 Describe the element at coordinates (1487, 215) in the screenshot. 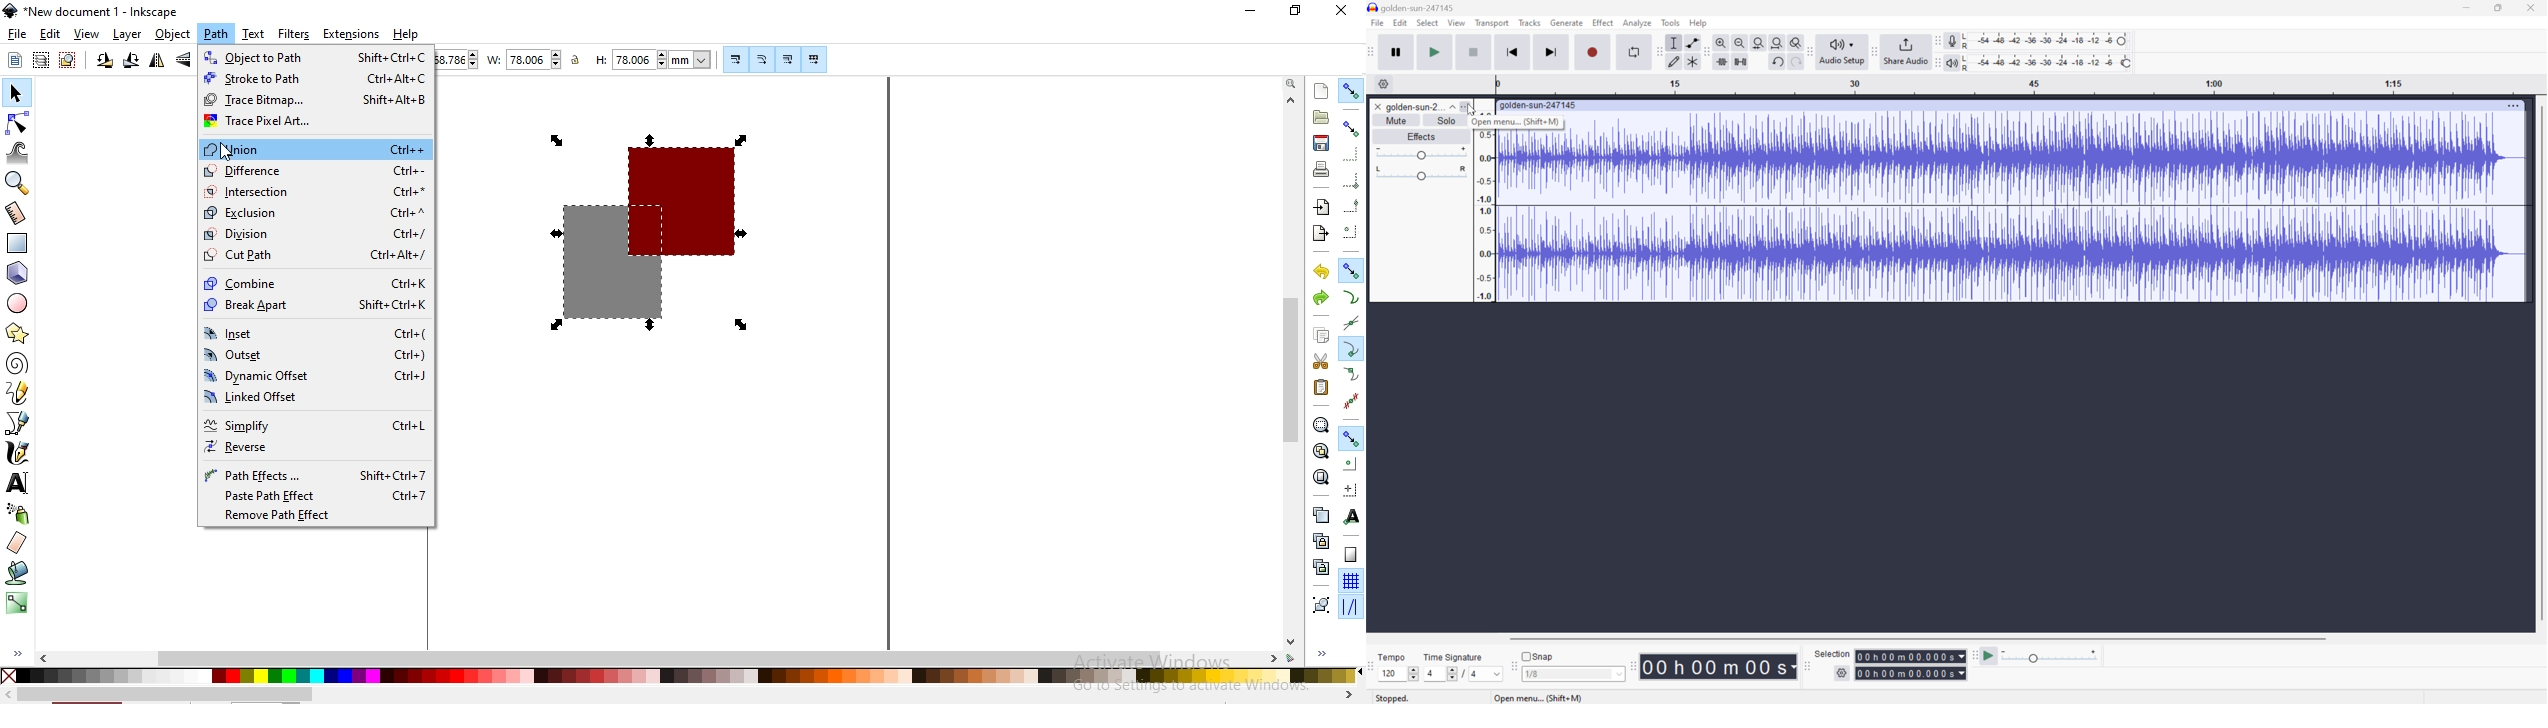

I see `Frequencies` at that location.